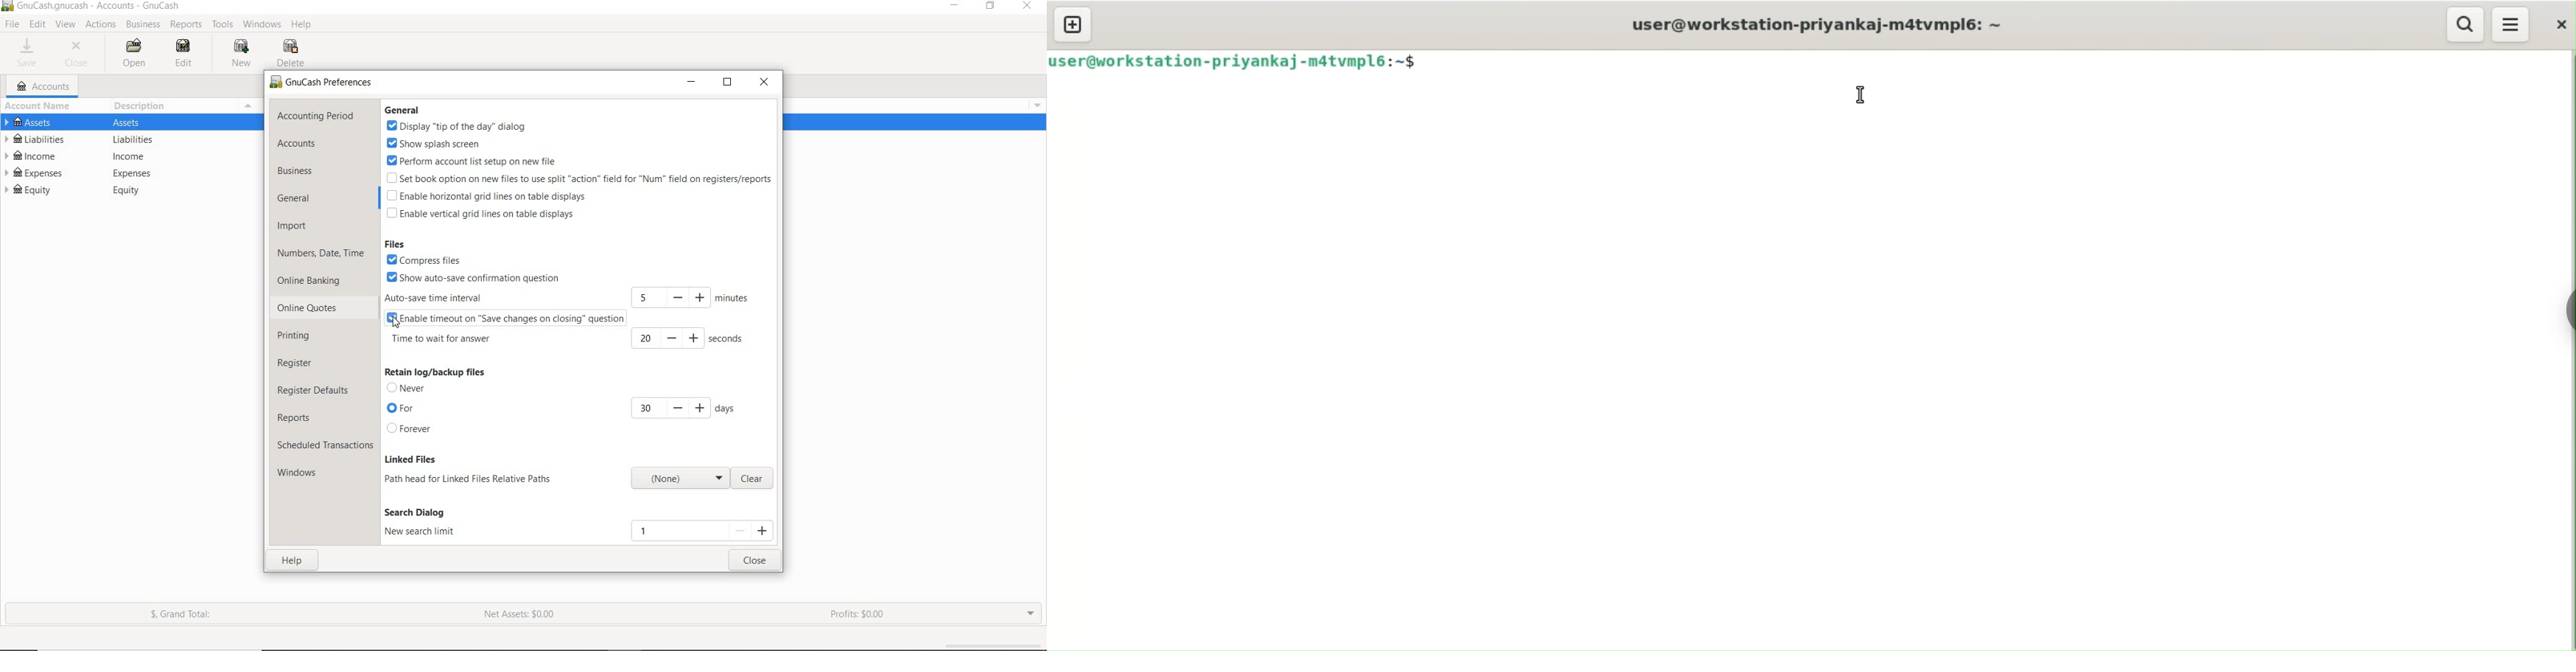  Describe the element at coordinates (691, 339) in the screenshot. I see `number of seconds before question window opens` at that location.